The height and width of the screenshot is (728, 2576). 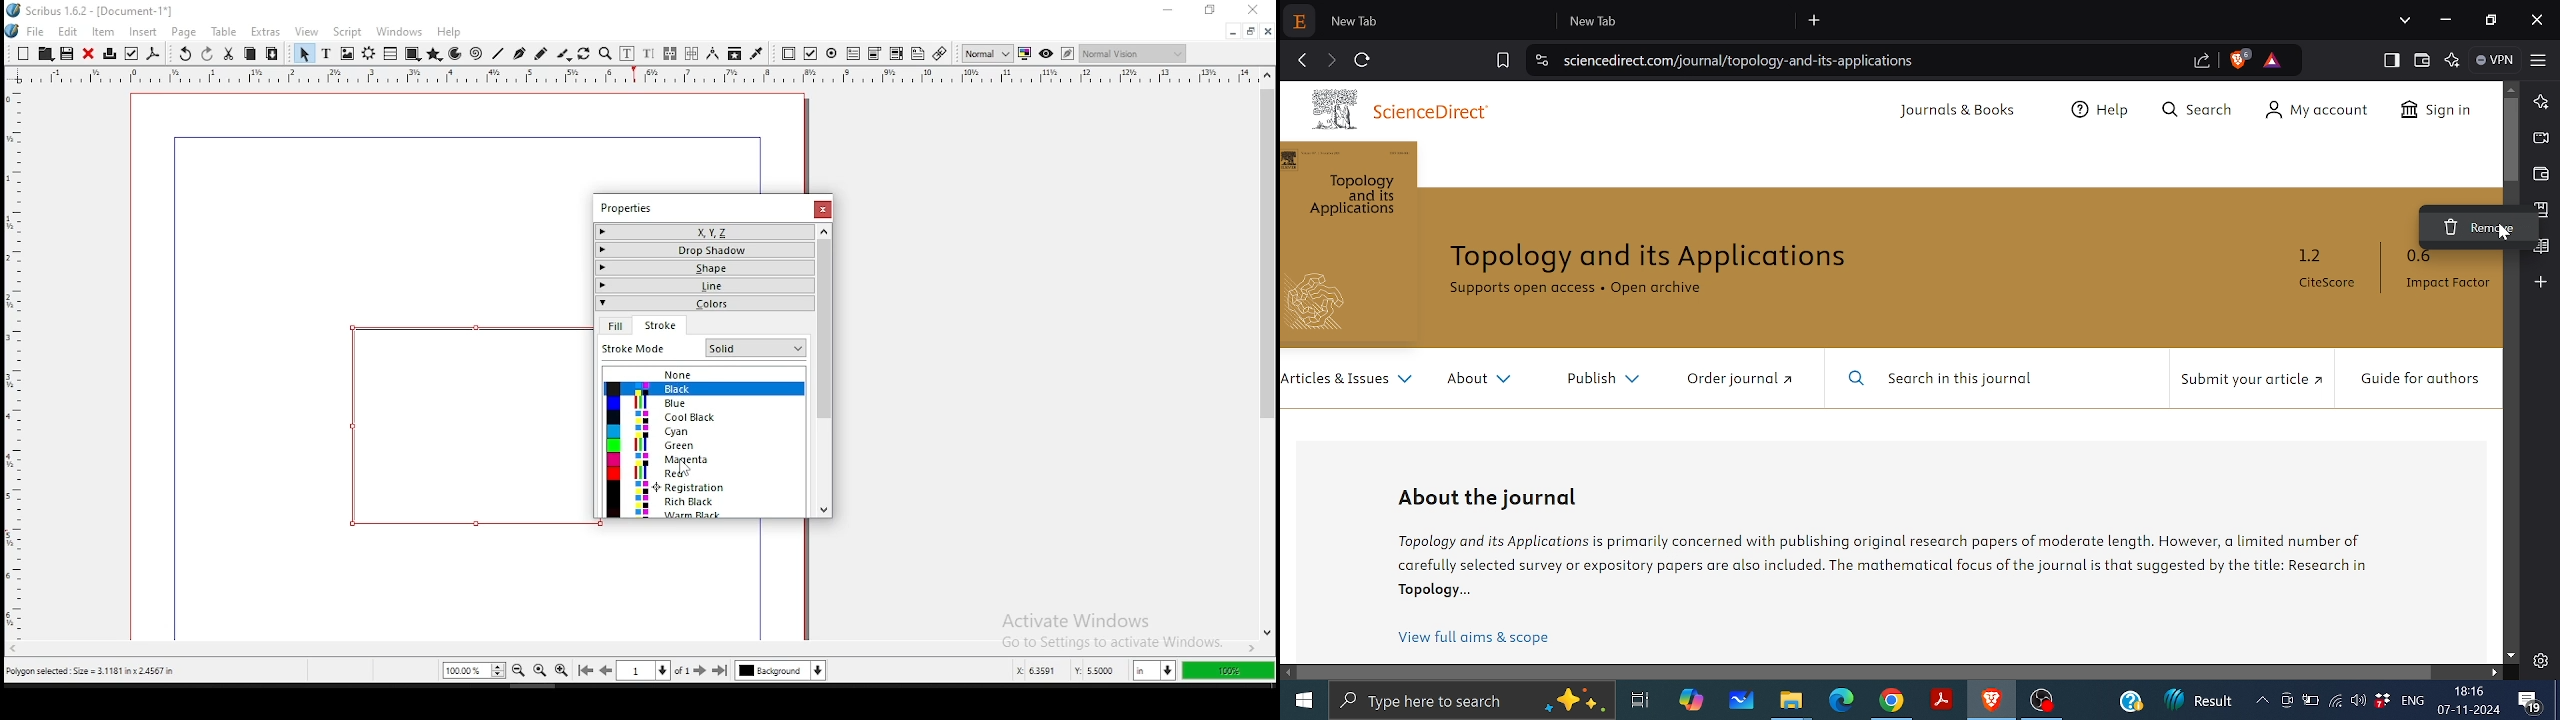 What do you see at coordinates (1067, 53) in the screenshot?
I see `edit in preview mode` at bounding box center [1067, 53].